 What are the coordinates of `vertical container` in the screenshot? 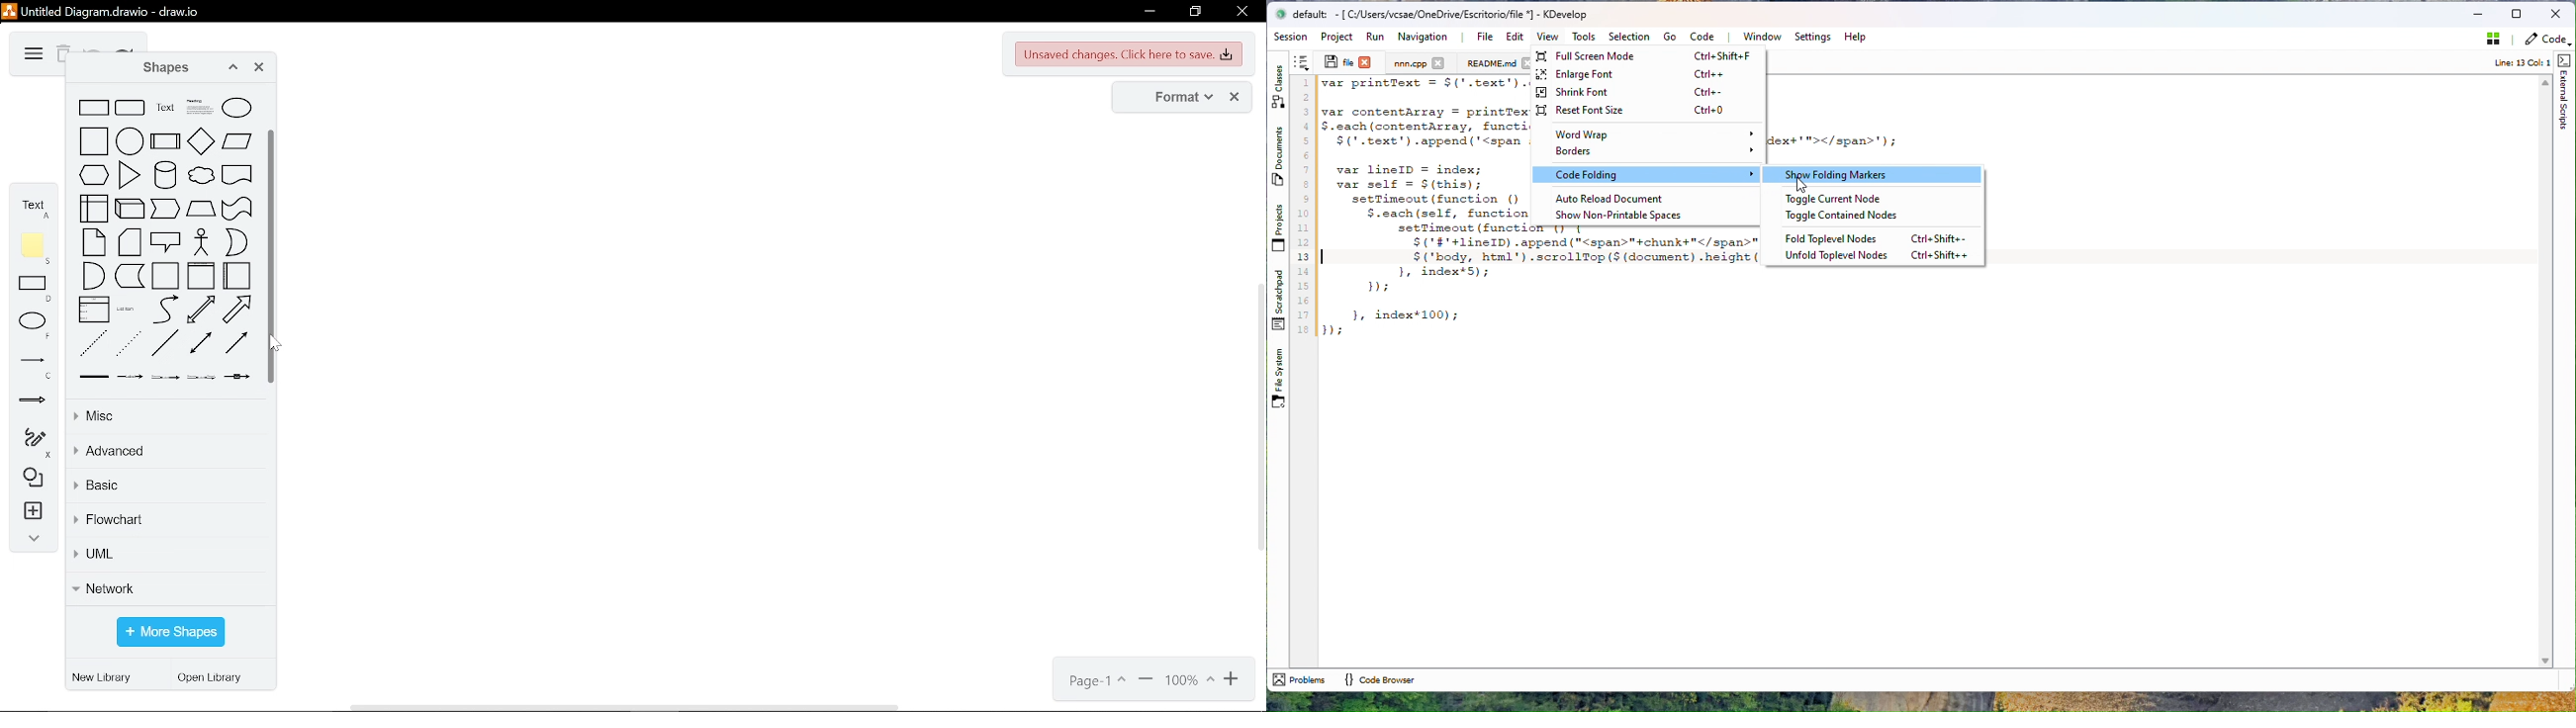 It's located at (201, 275).